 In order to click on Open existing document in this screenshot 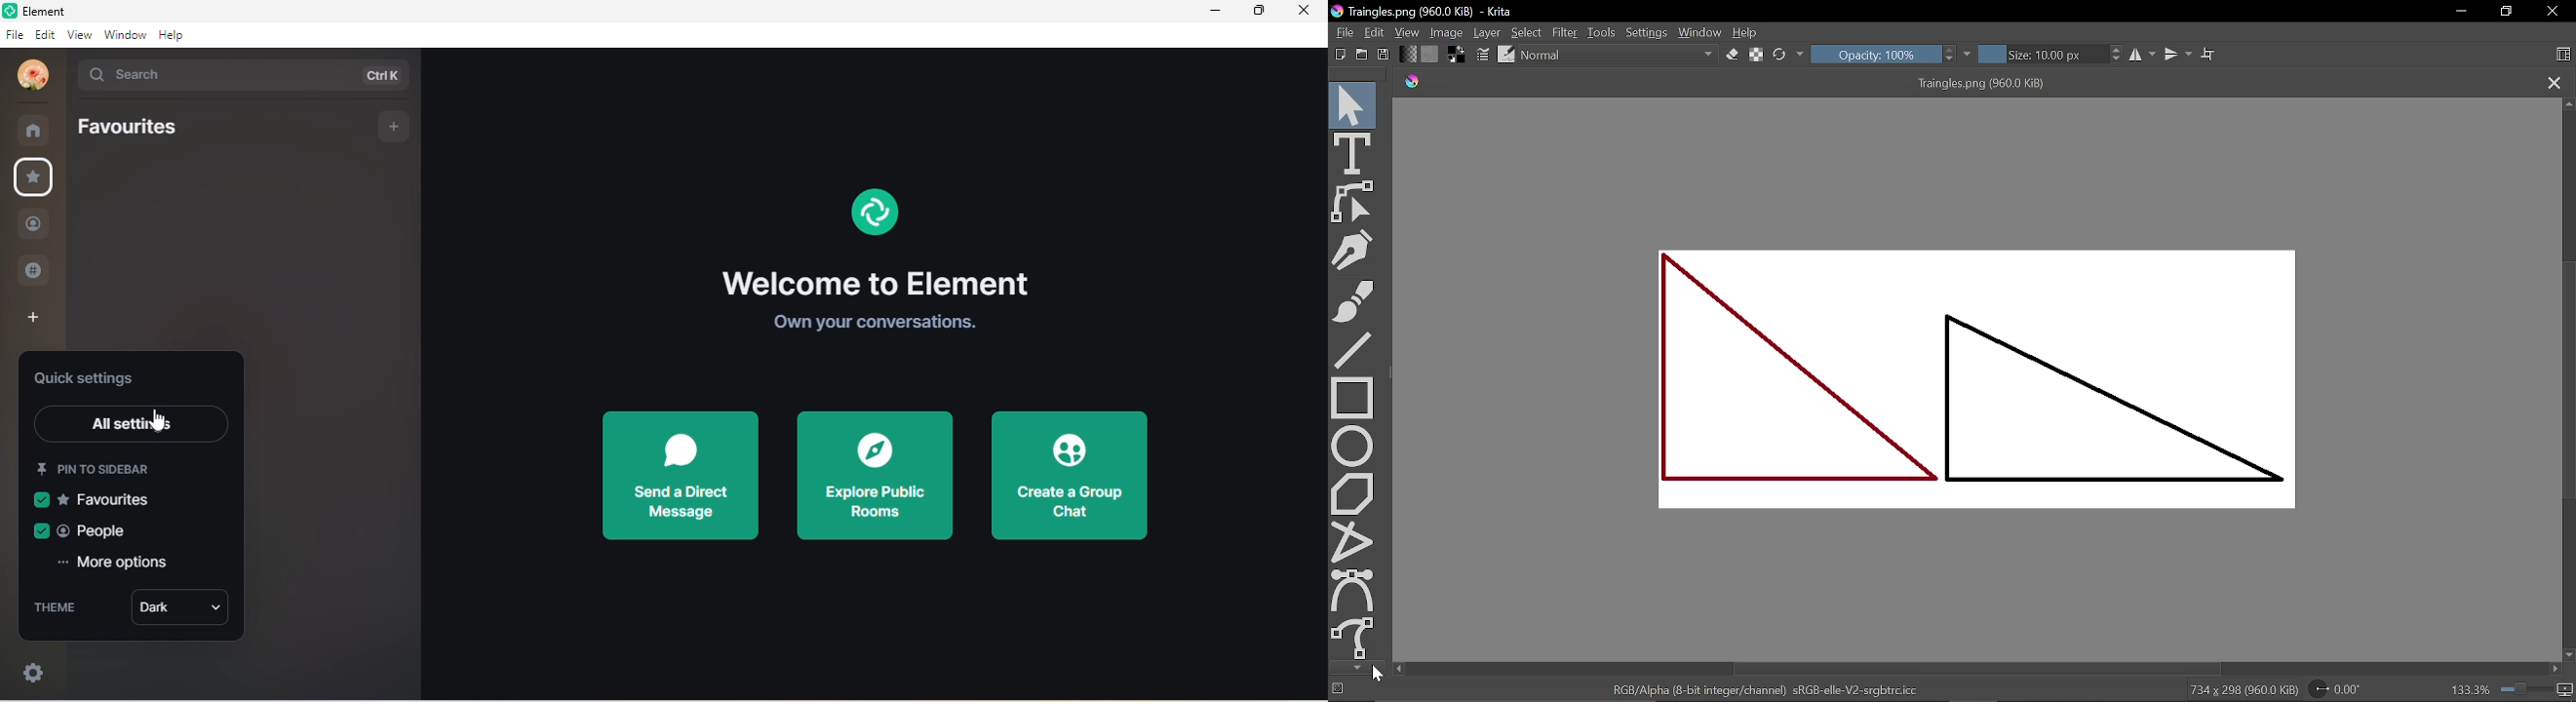, I will do `click(1361, 55)`.